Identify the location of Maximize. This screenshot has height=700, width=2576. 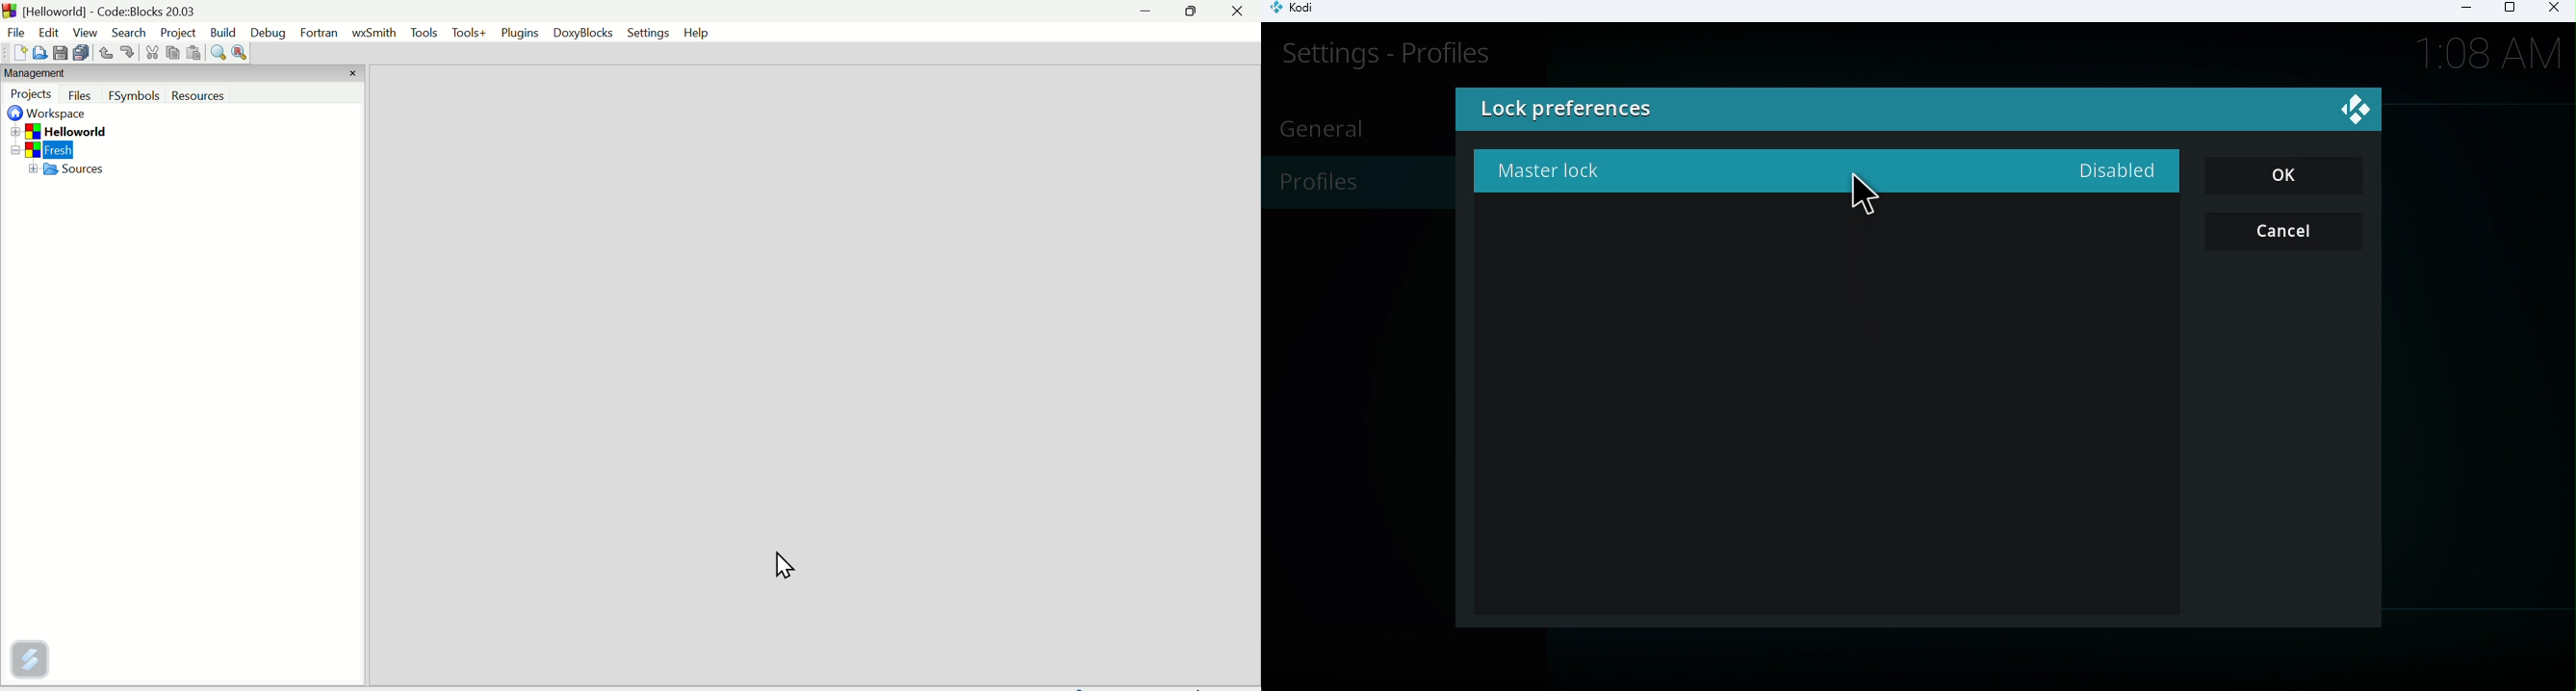
(2509, 12).